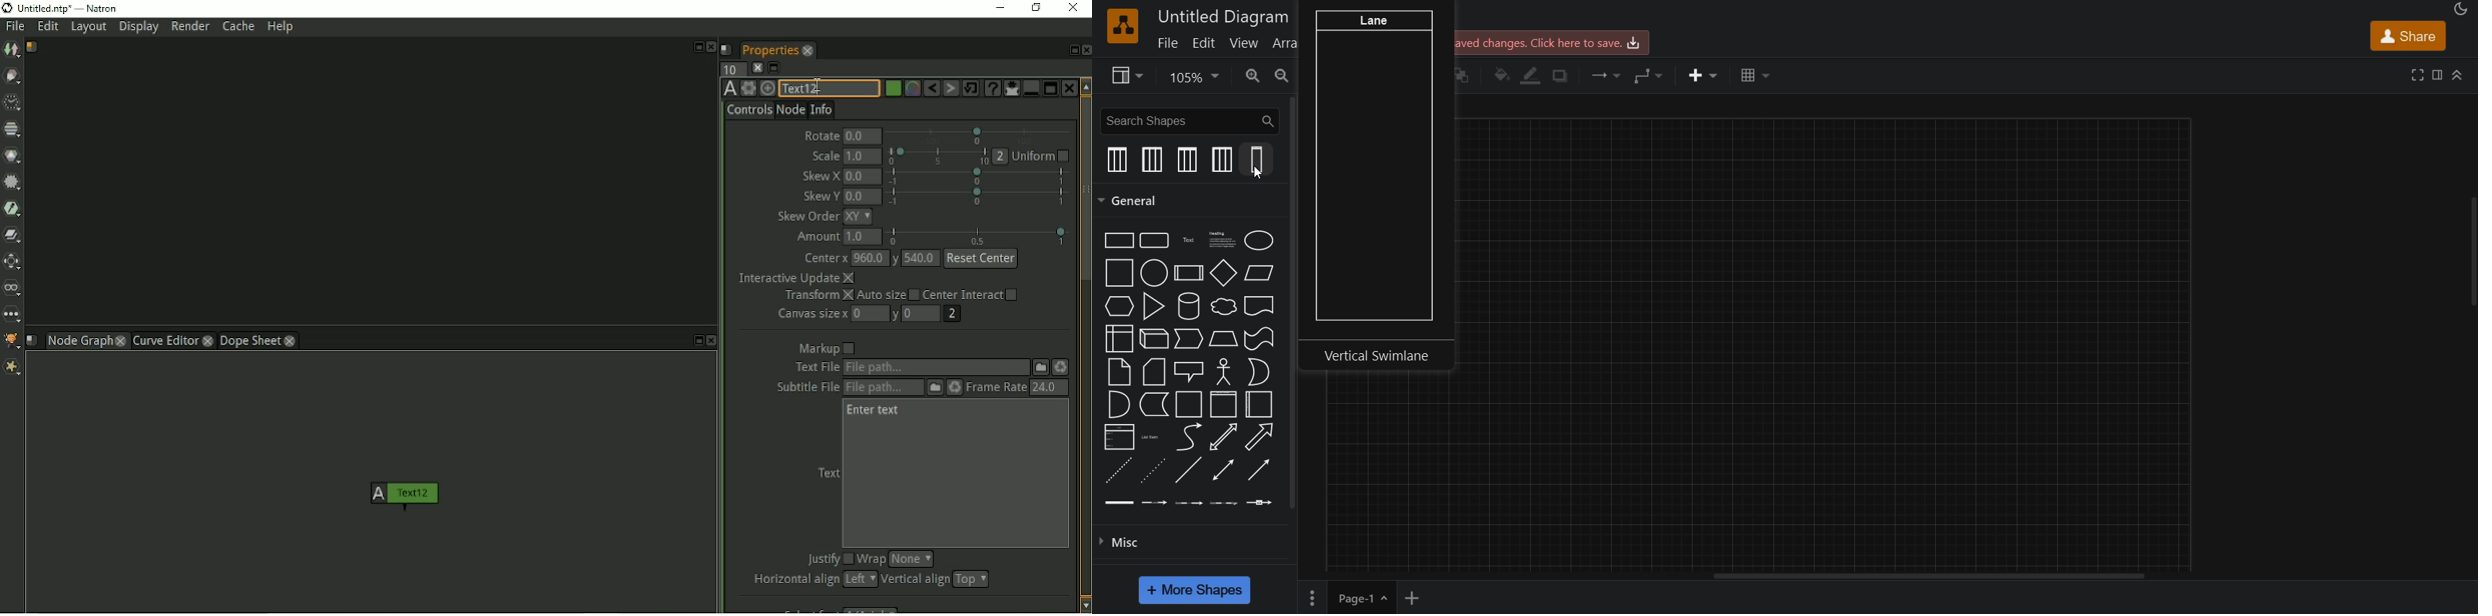 Image resolution: width=2492 pixels, height=616 pixels. What do you see at coordinates (1117, 159) in the screenshot?
I see `vertical pool 1` at bounding box center [1117, 159].